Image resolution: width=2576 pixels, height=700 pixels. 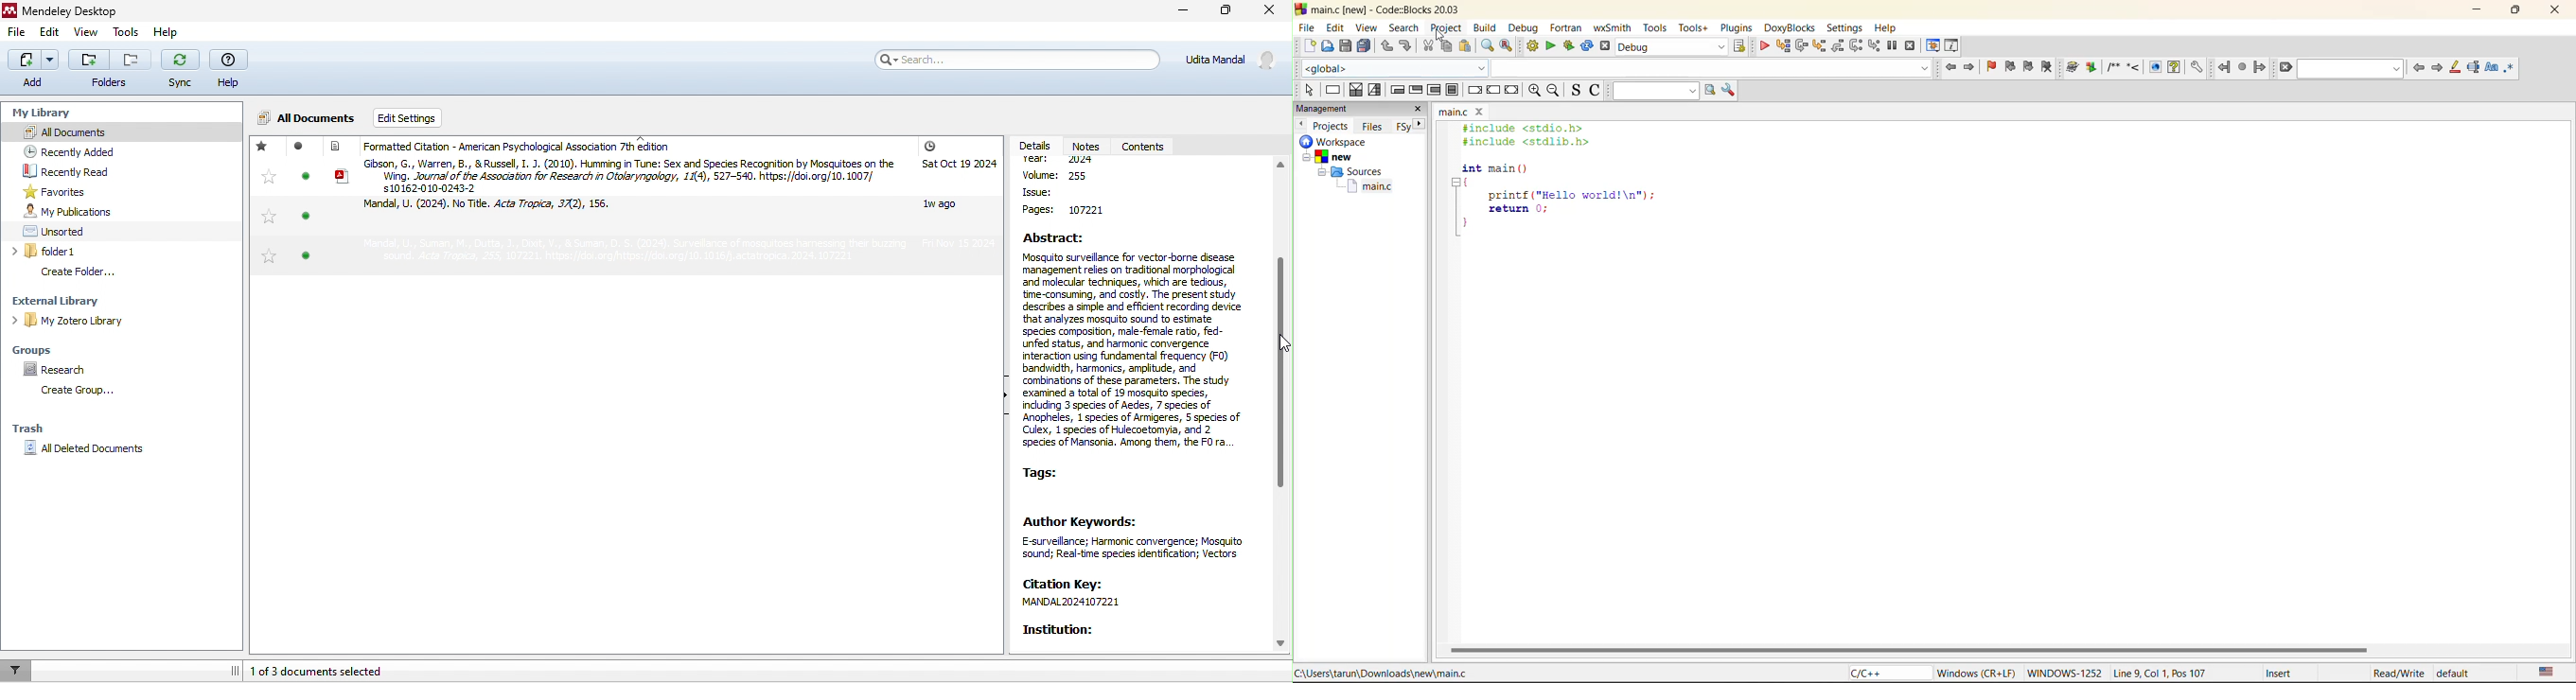 I want to click on stop debugger, so click(x=1910, y=45).